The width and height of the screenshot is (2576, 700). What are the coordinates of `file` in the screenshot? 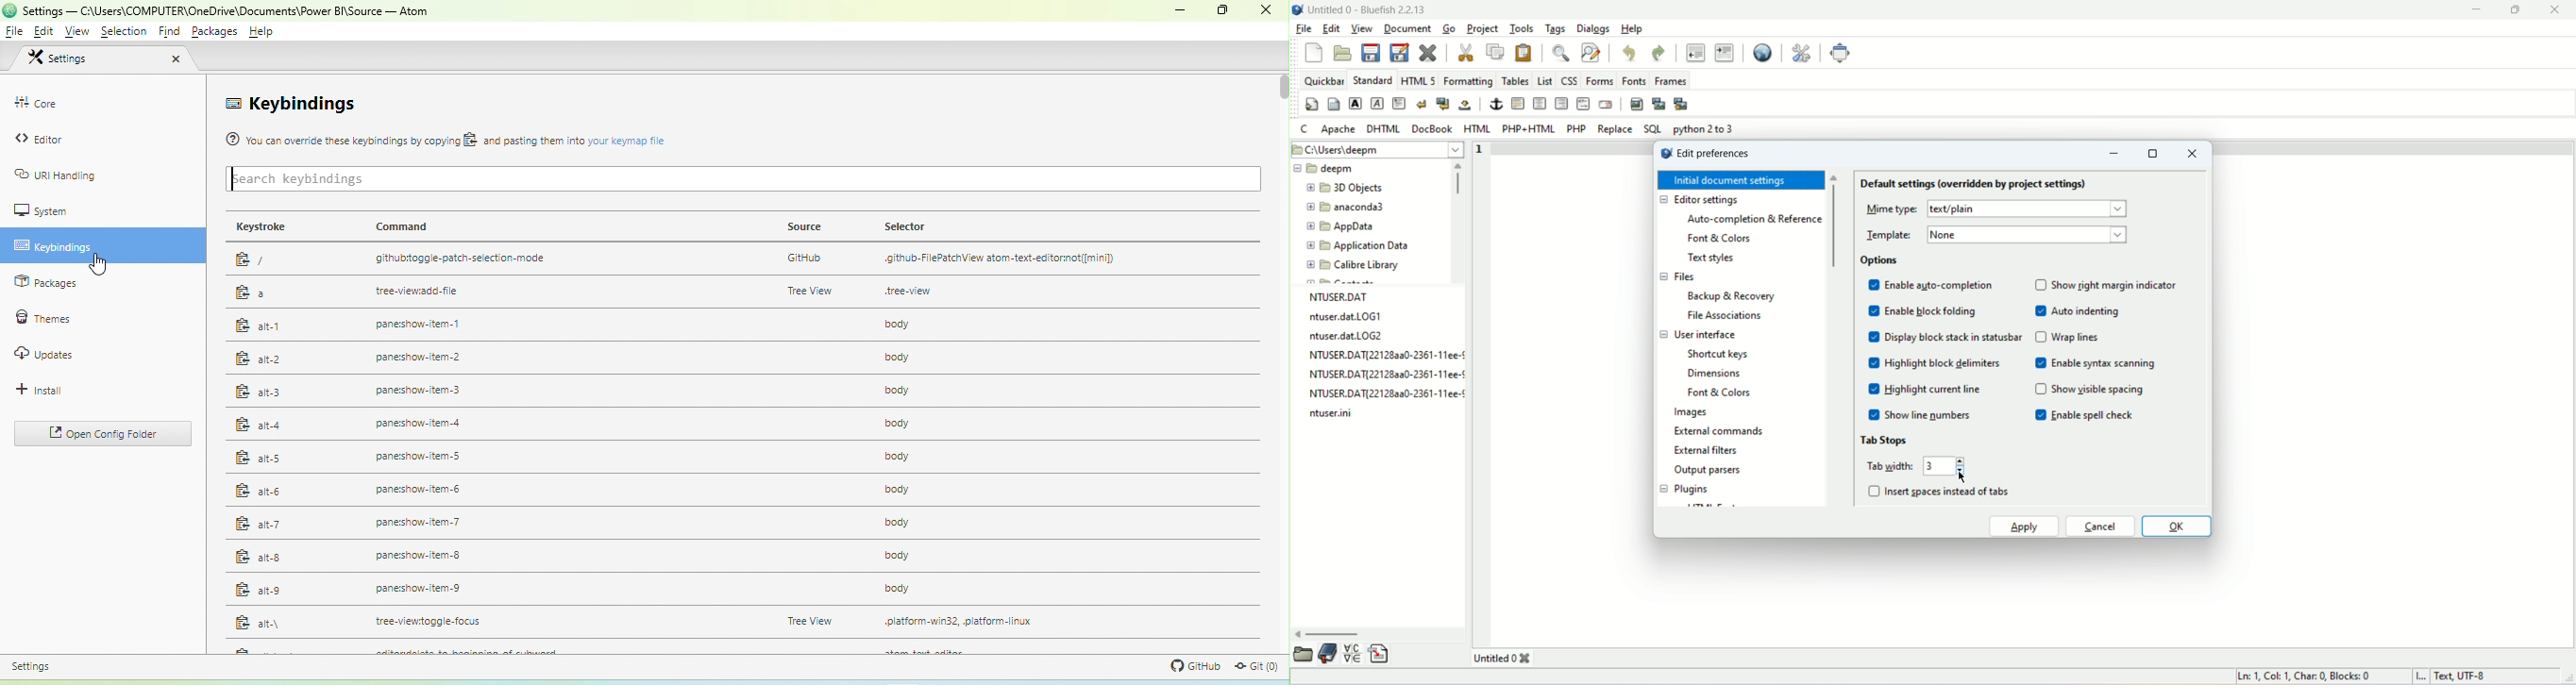 It's located at (1305, 29).